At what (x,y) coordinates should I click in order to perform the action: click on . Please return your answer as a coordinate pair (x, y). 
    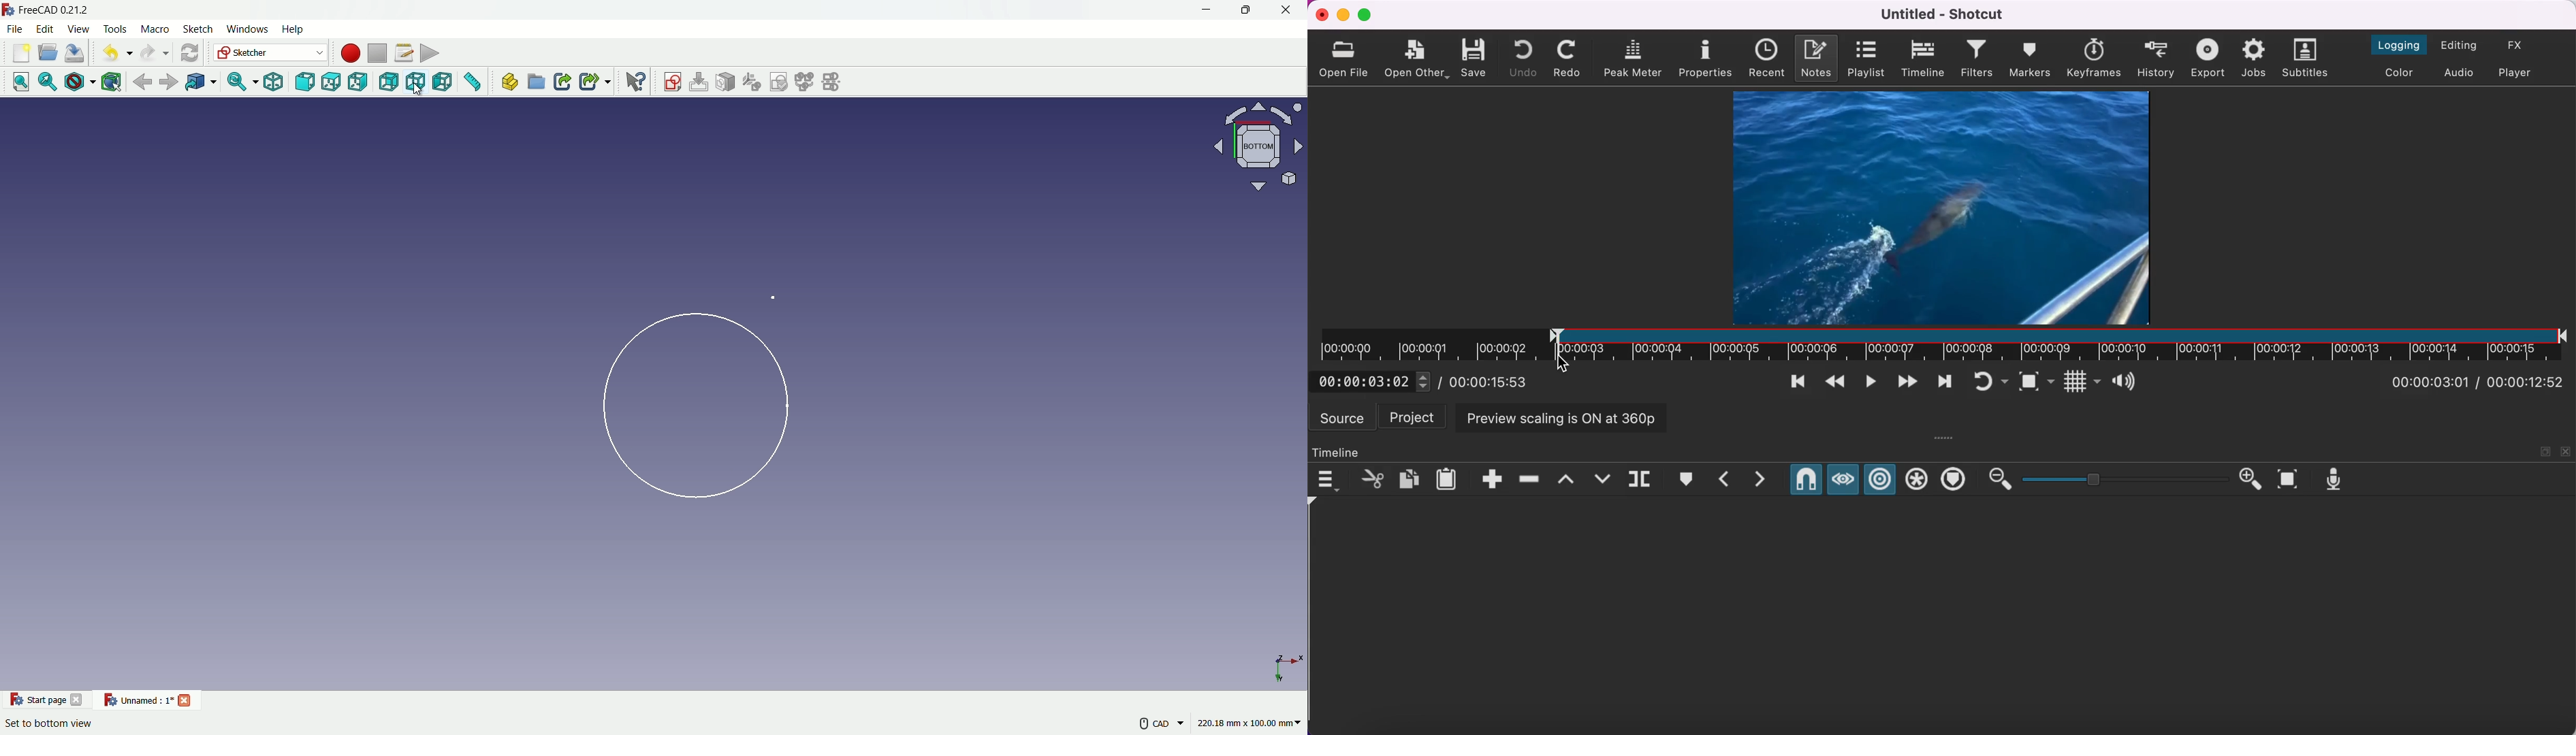
    Looking at the image, I should click on (2124, 381).